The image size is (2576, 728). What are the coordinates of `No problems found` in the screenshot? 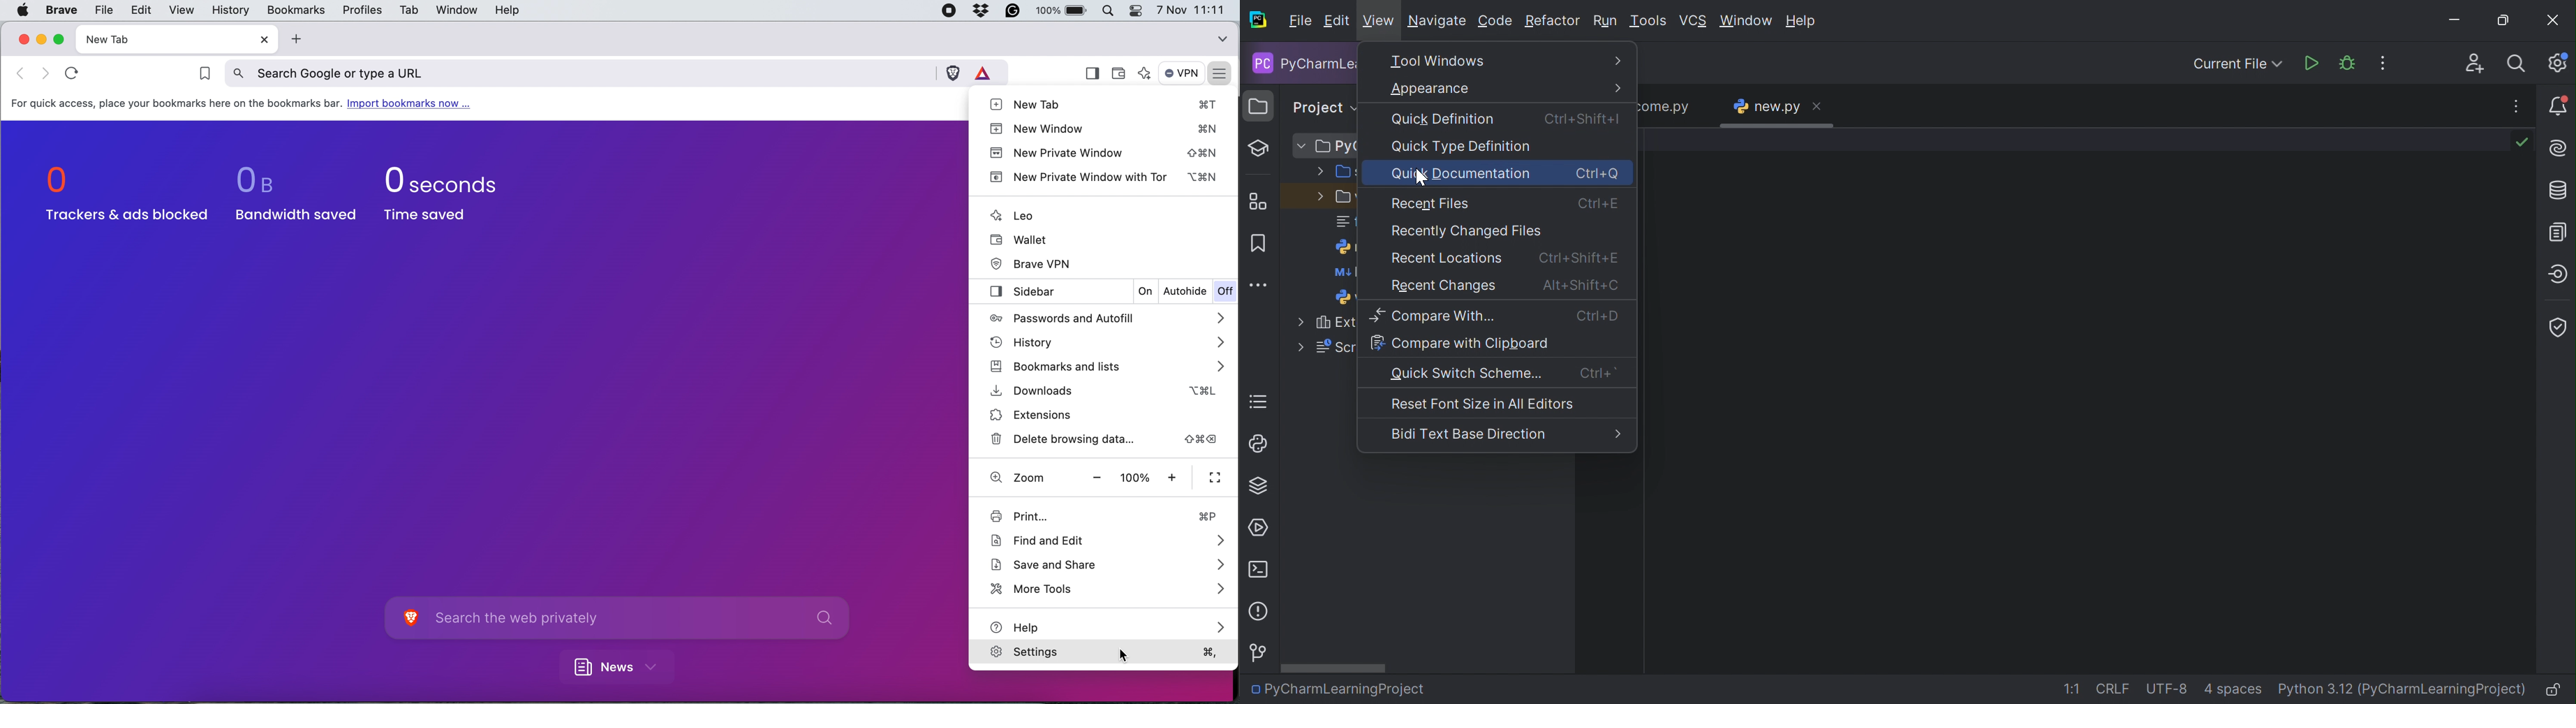 It's located at (2524, 142).